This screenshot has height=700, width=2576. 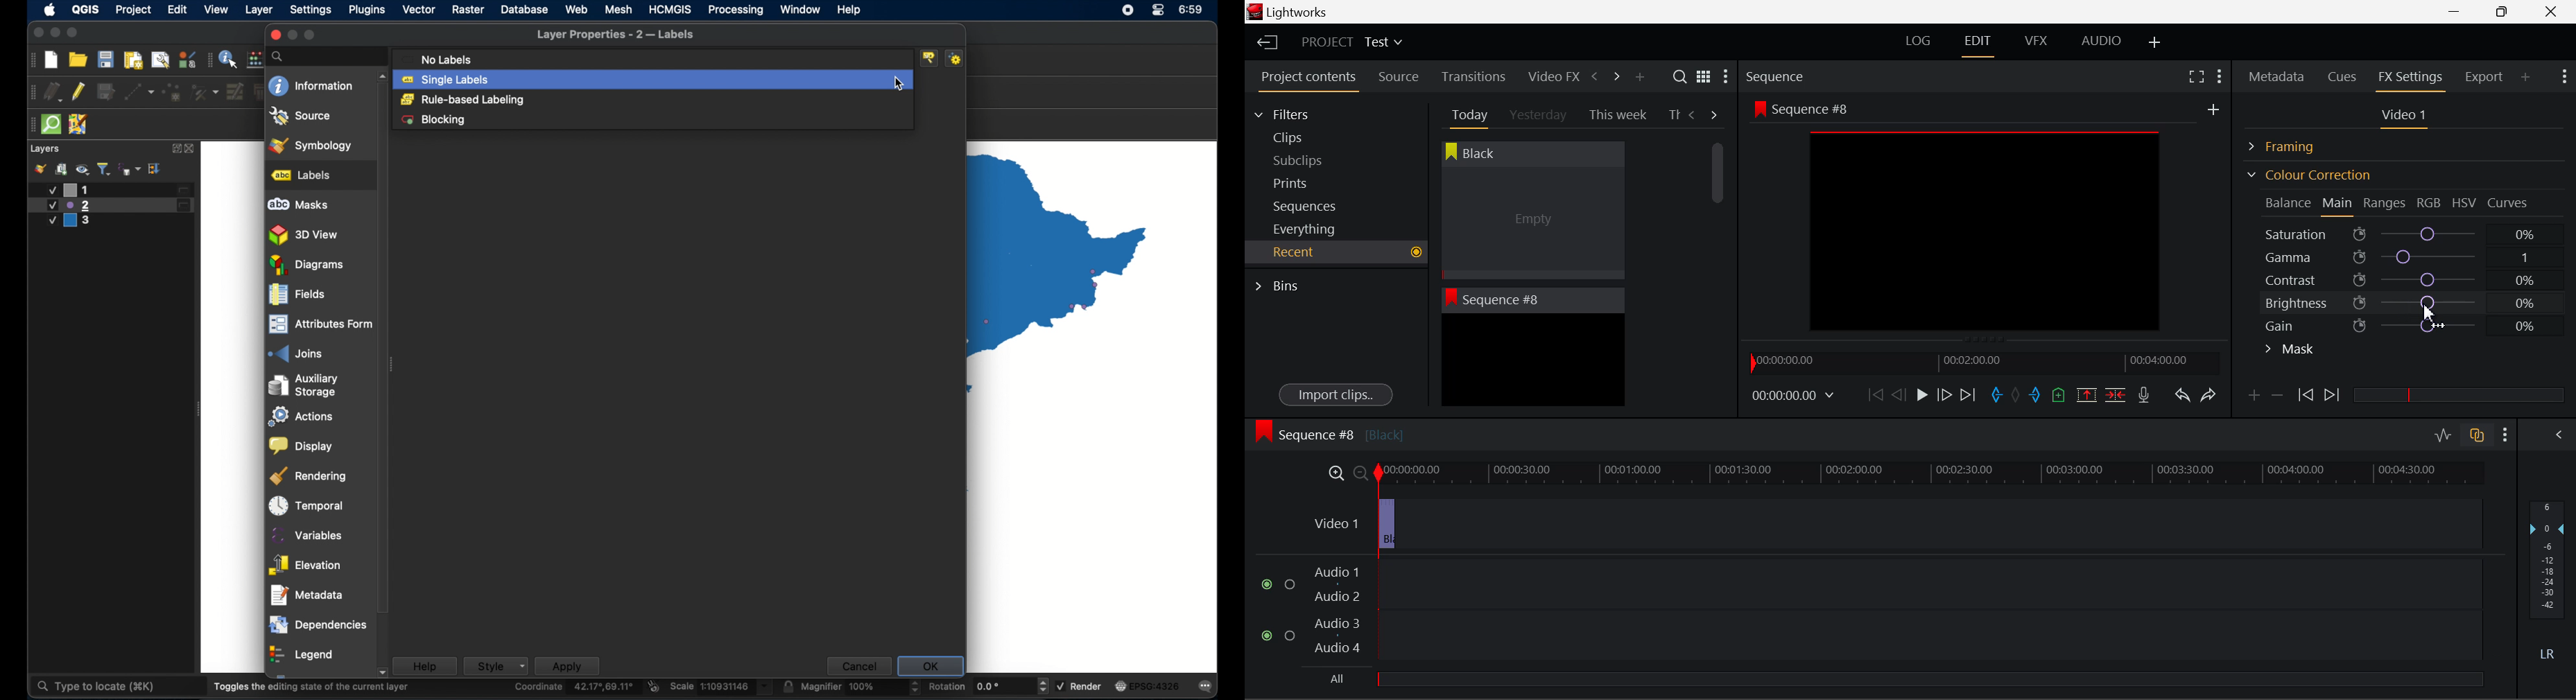 What do you see at coordinates (2155, 43) in the screenshot?
I see `Add Layout` at bounding box center [2155, 43].